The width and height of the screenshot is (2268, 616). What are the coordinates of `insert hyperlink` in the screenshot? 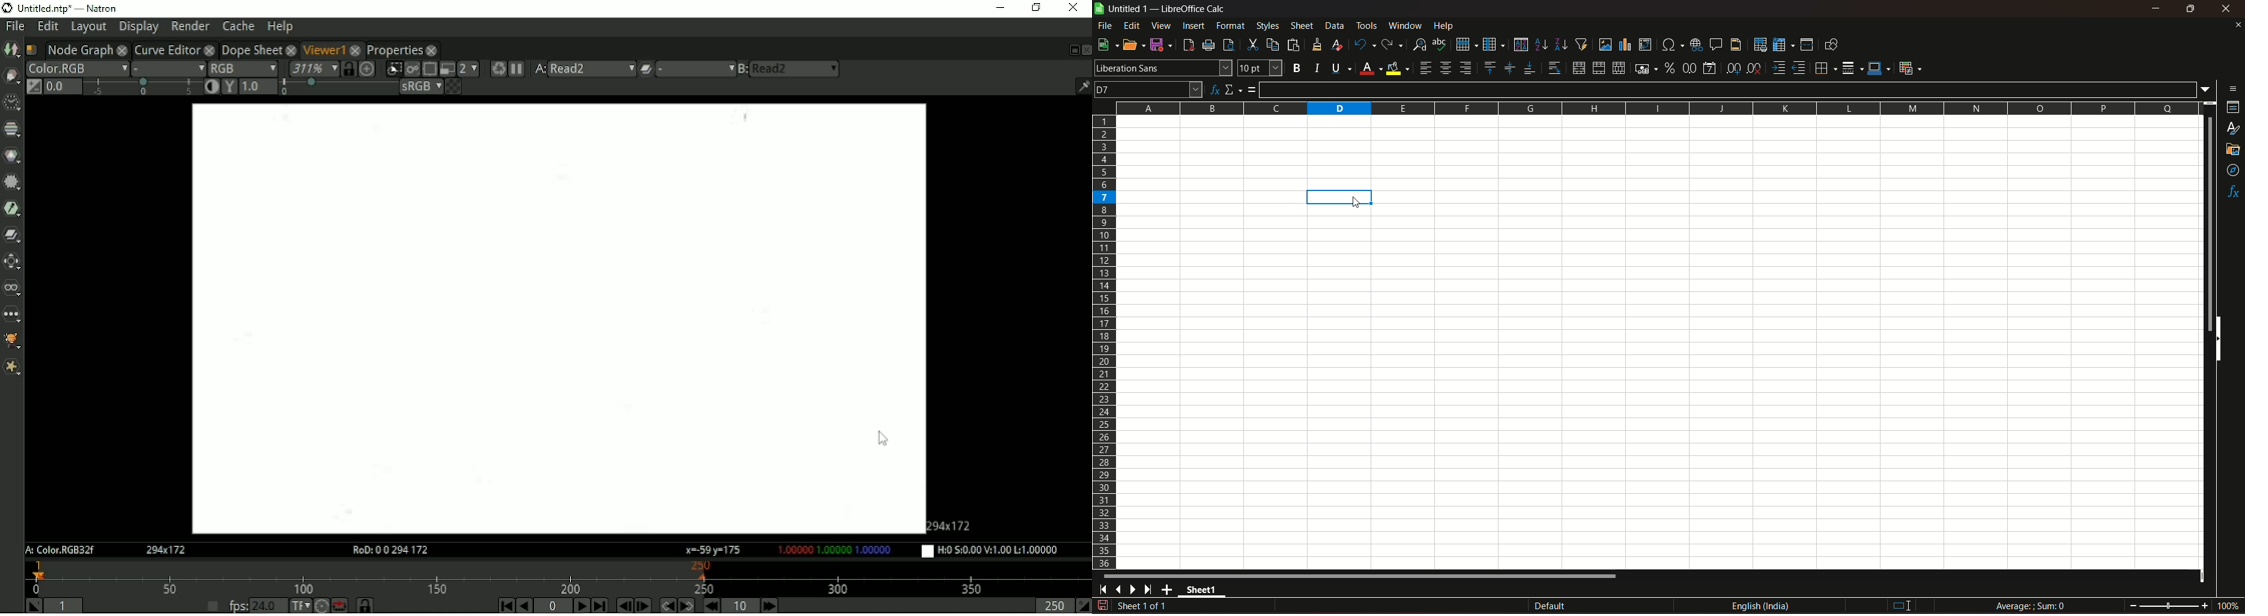 It's located at (1695, 44).